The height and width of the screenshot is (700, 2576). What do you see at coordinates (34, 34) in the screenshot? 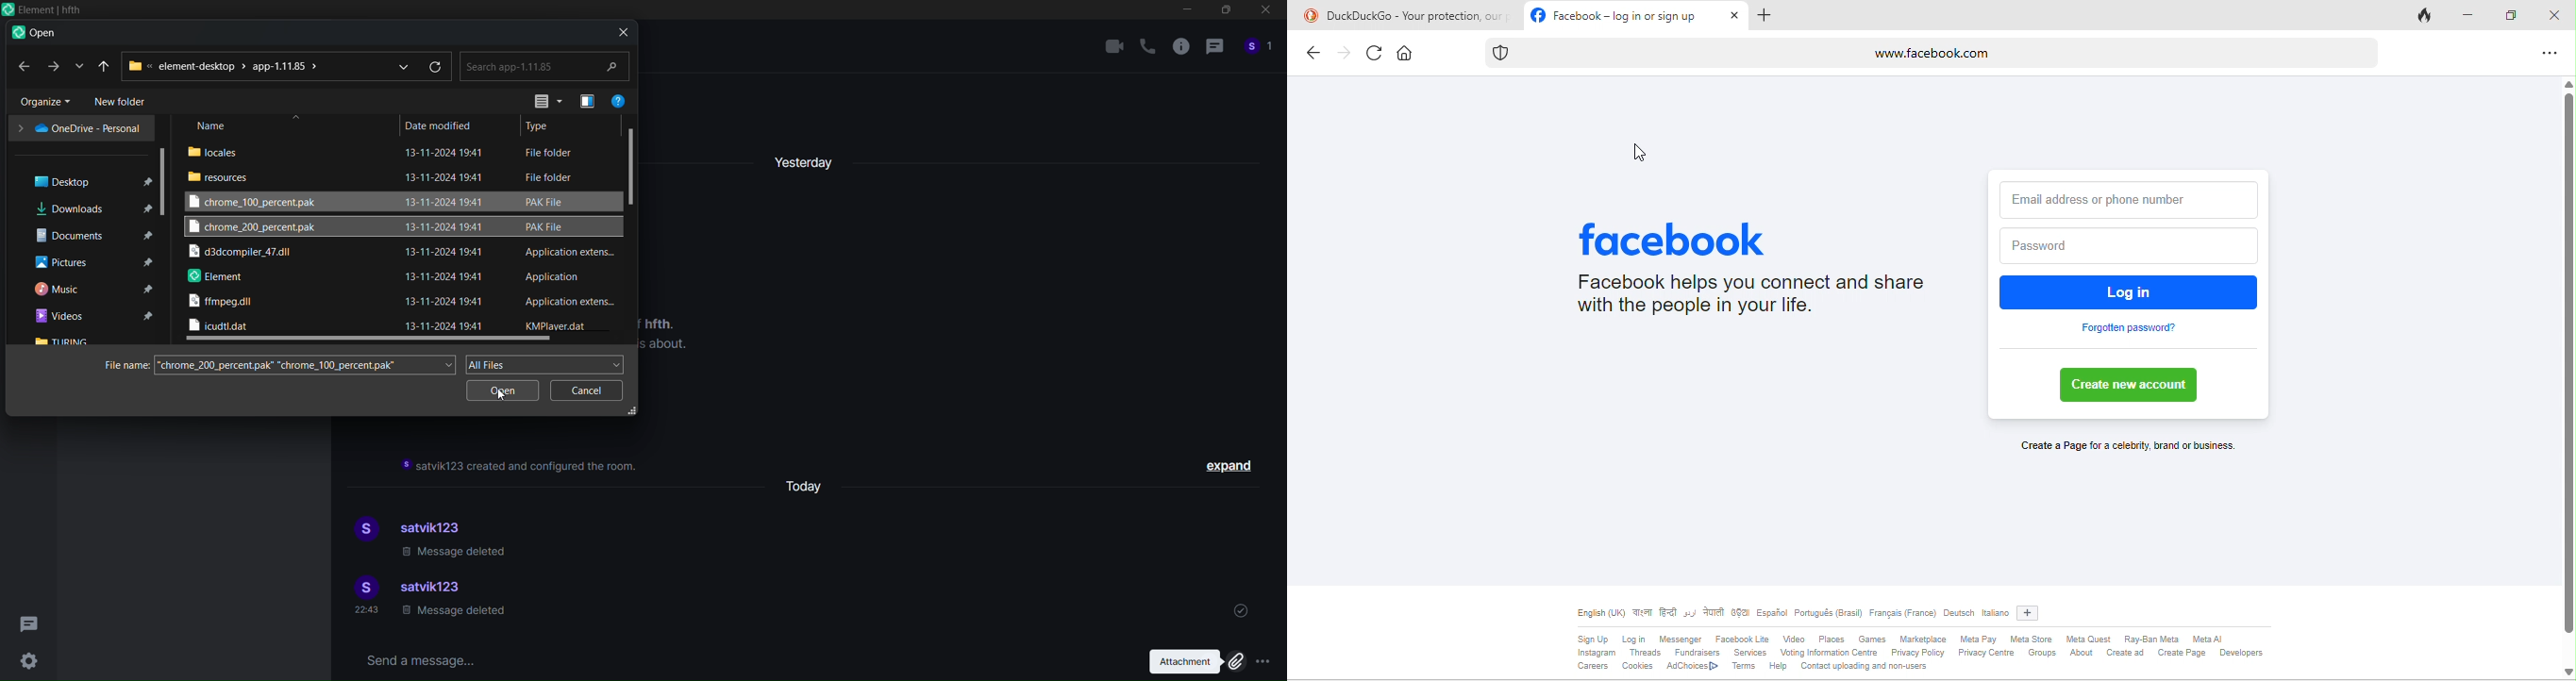
I see `open` at bounding box center [34, 34].